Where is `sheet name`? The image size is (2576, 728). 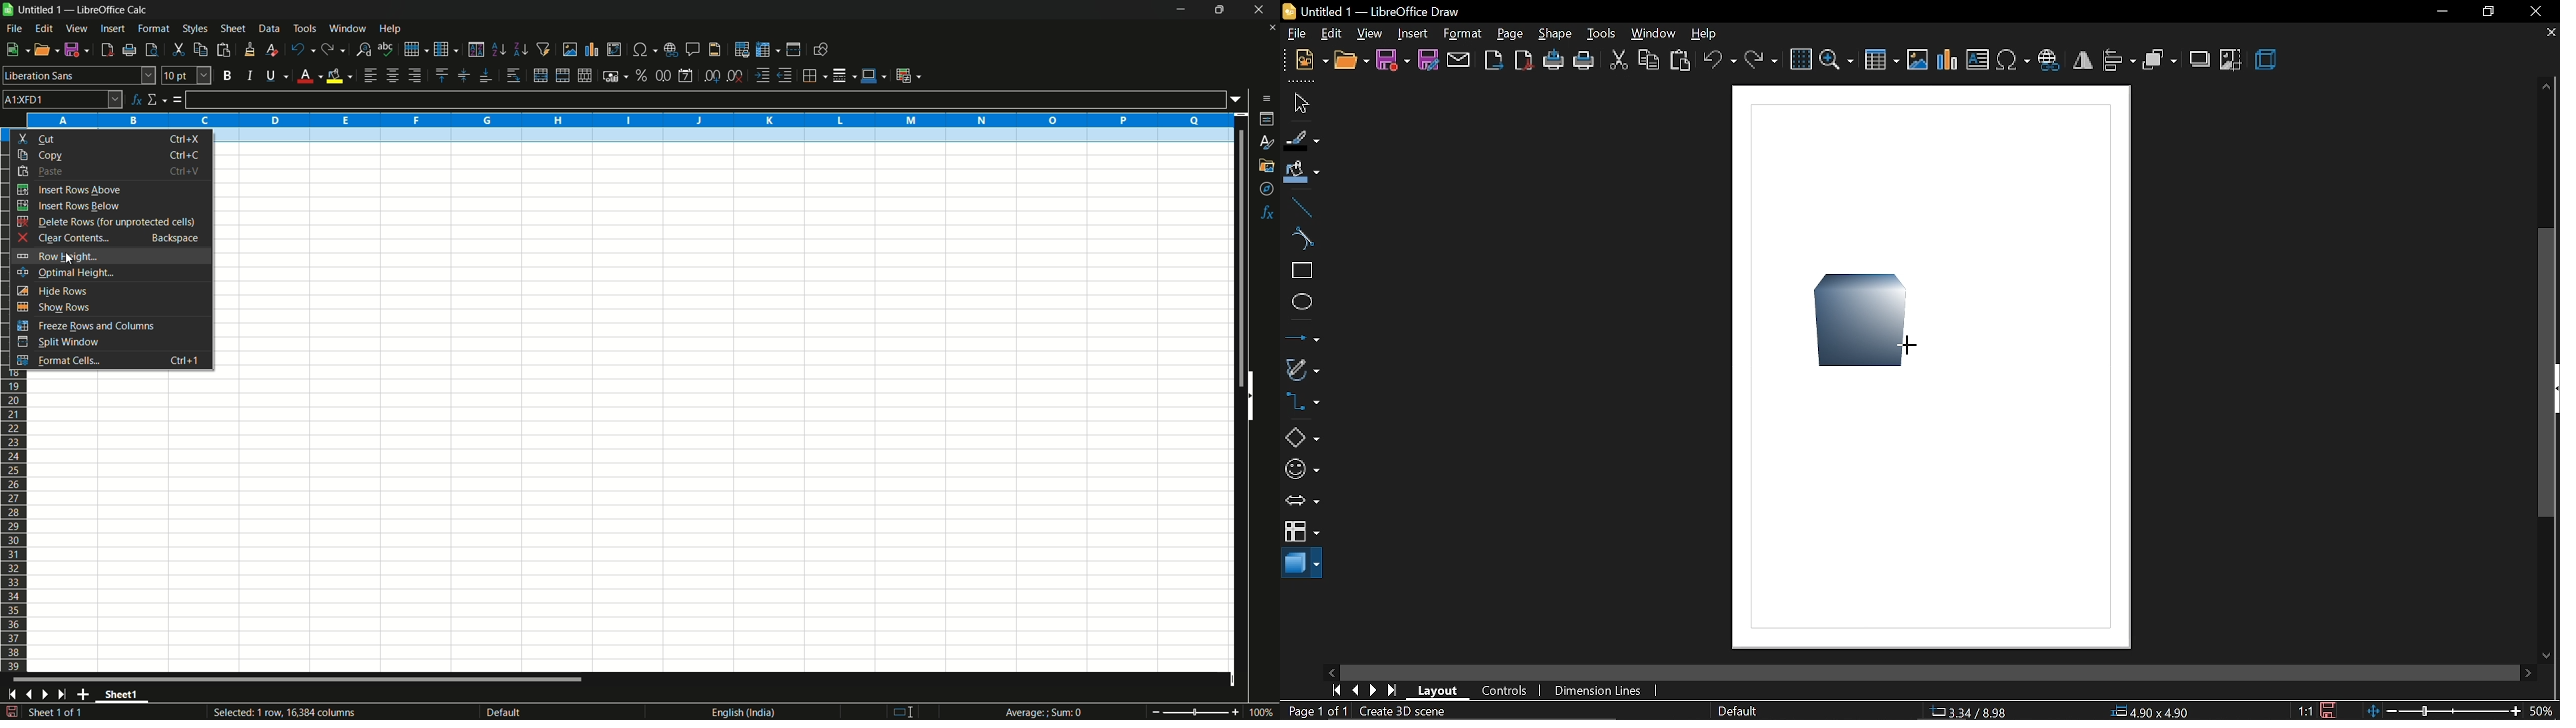 sheet name is located at coordinates (125, 696).